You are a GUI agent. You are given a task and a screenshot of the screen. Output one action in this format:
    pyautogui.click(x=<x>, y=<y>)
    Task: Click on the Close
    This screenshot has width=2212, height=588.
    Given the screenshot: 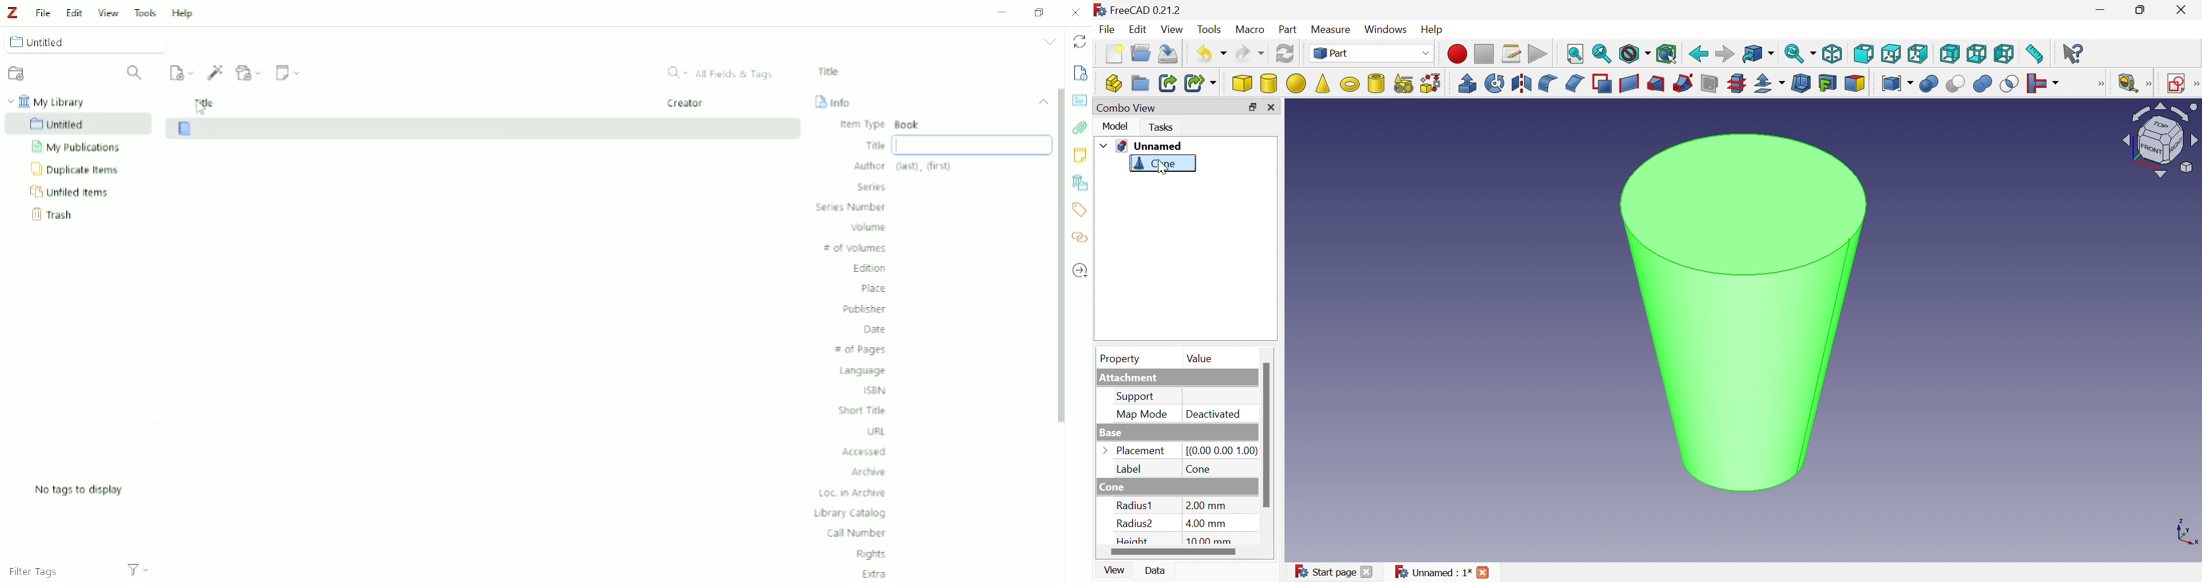 What is the action you would take?
    pyautogui.click(x=1076, y=12)
    